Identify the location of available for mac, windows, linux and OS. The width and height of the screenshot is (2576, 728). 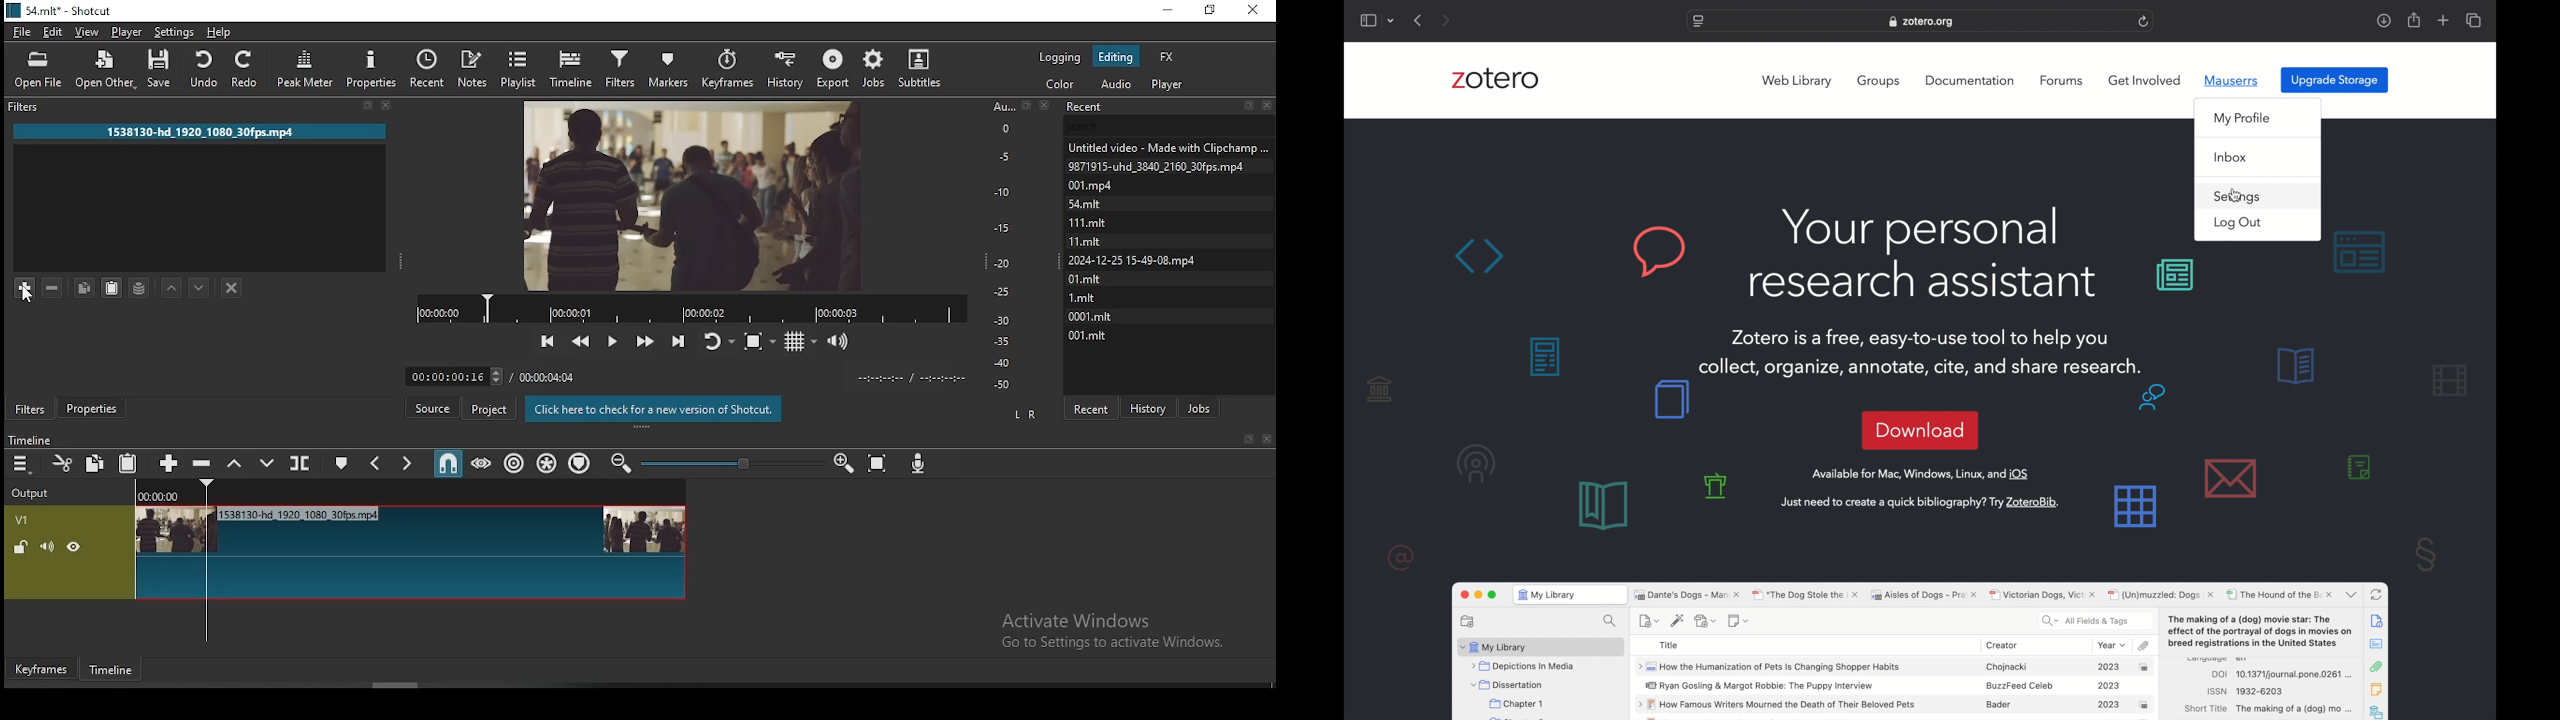
(1919, 474).